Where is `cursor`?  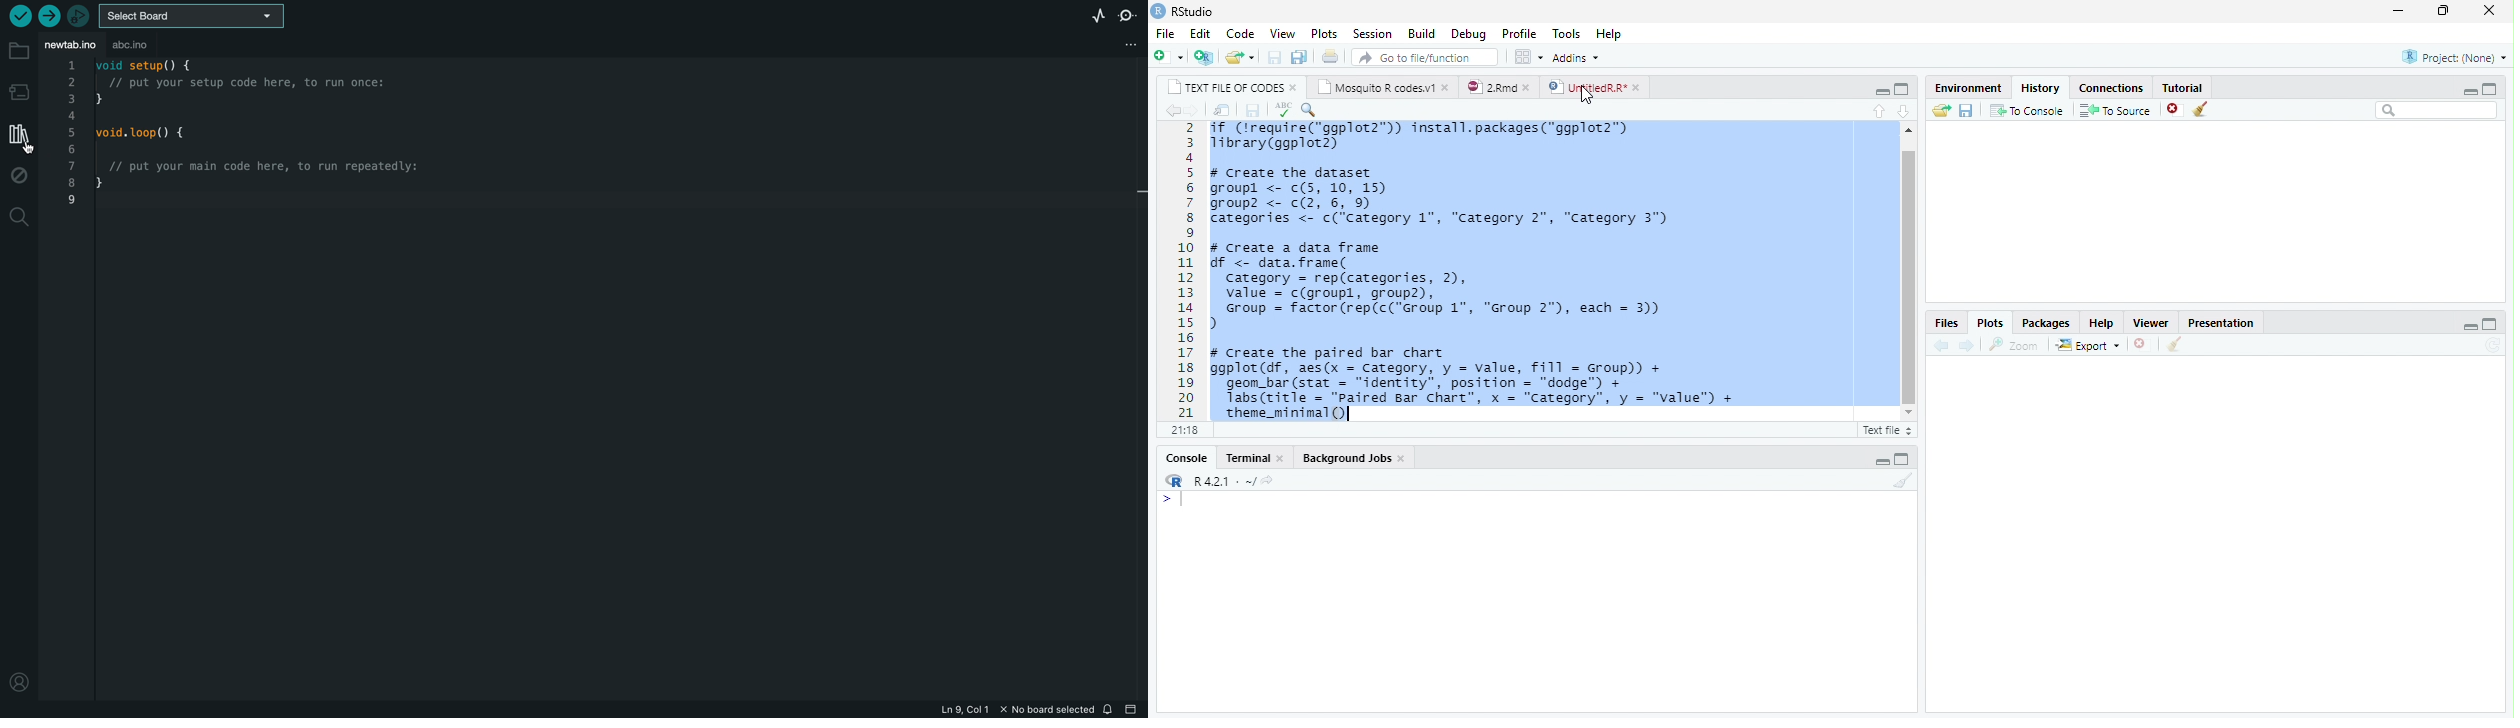
cursor is located at coordinates (1587, 94).